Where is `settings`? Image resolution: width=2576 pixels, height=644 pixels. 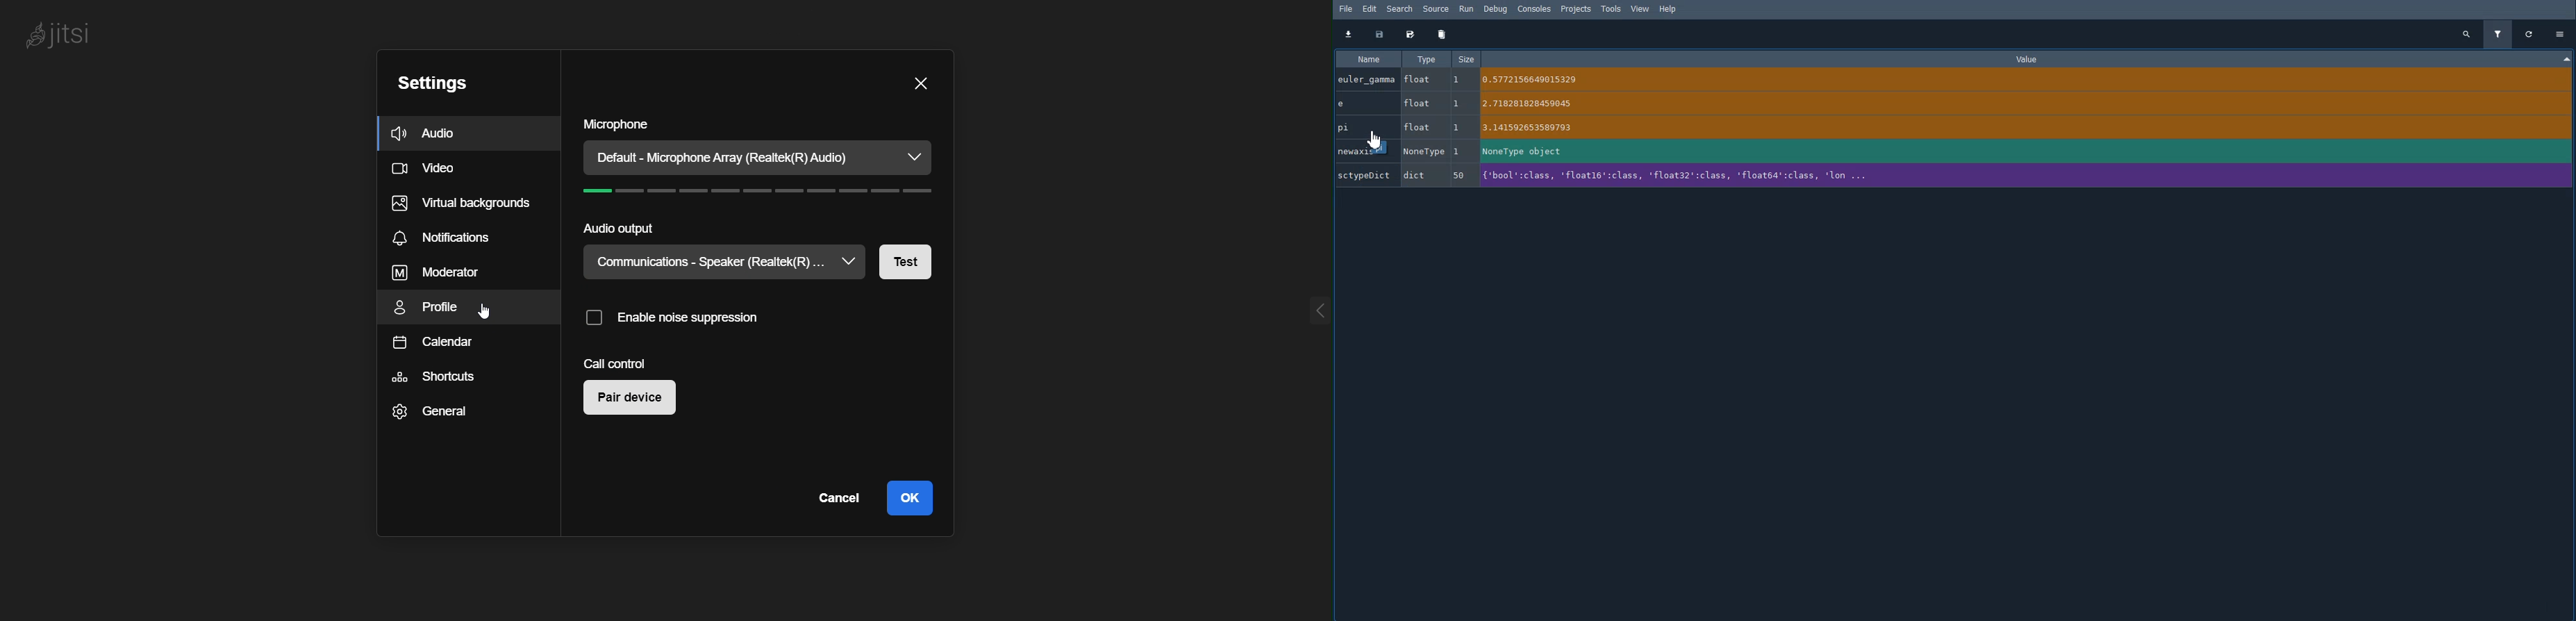 settings is located at coordinates (442, 83).